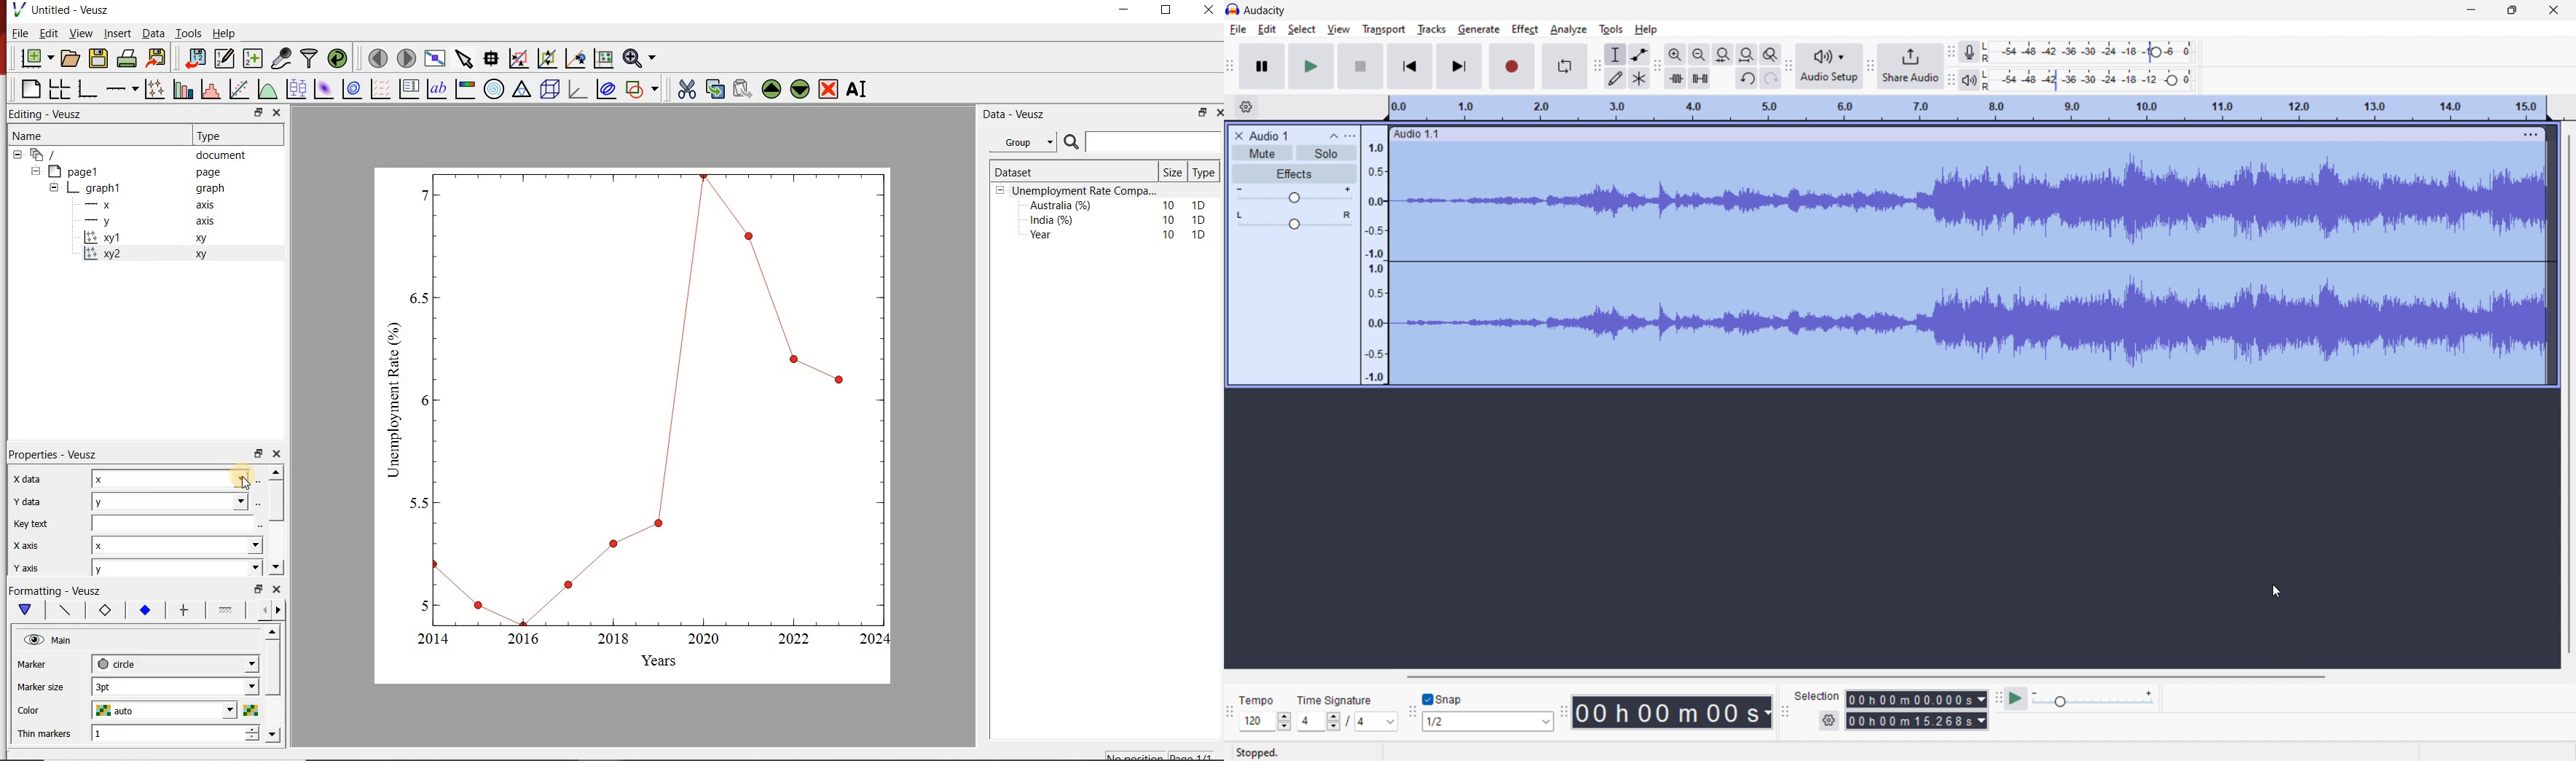  Describe the element at coordinates (1268, 30) in the screenshot. I see `edit` at that location.